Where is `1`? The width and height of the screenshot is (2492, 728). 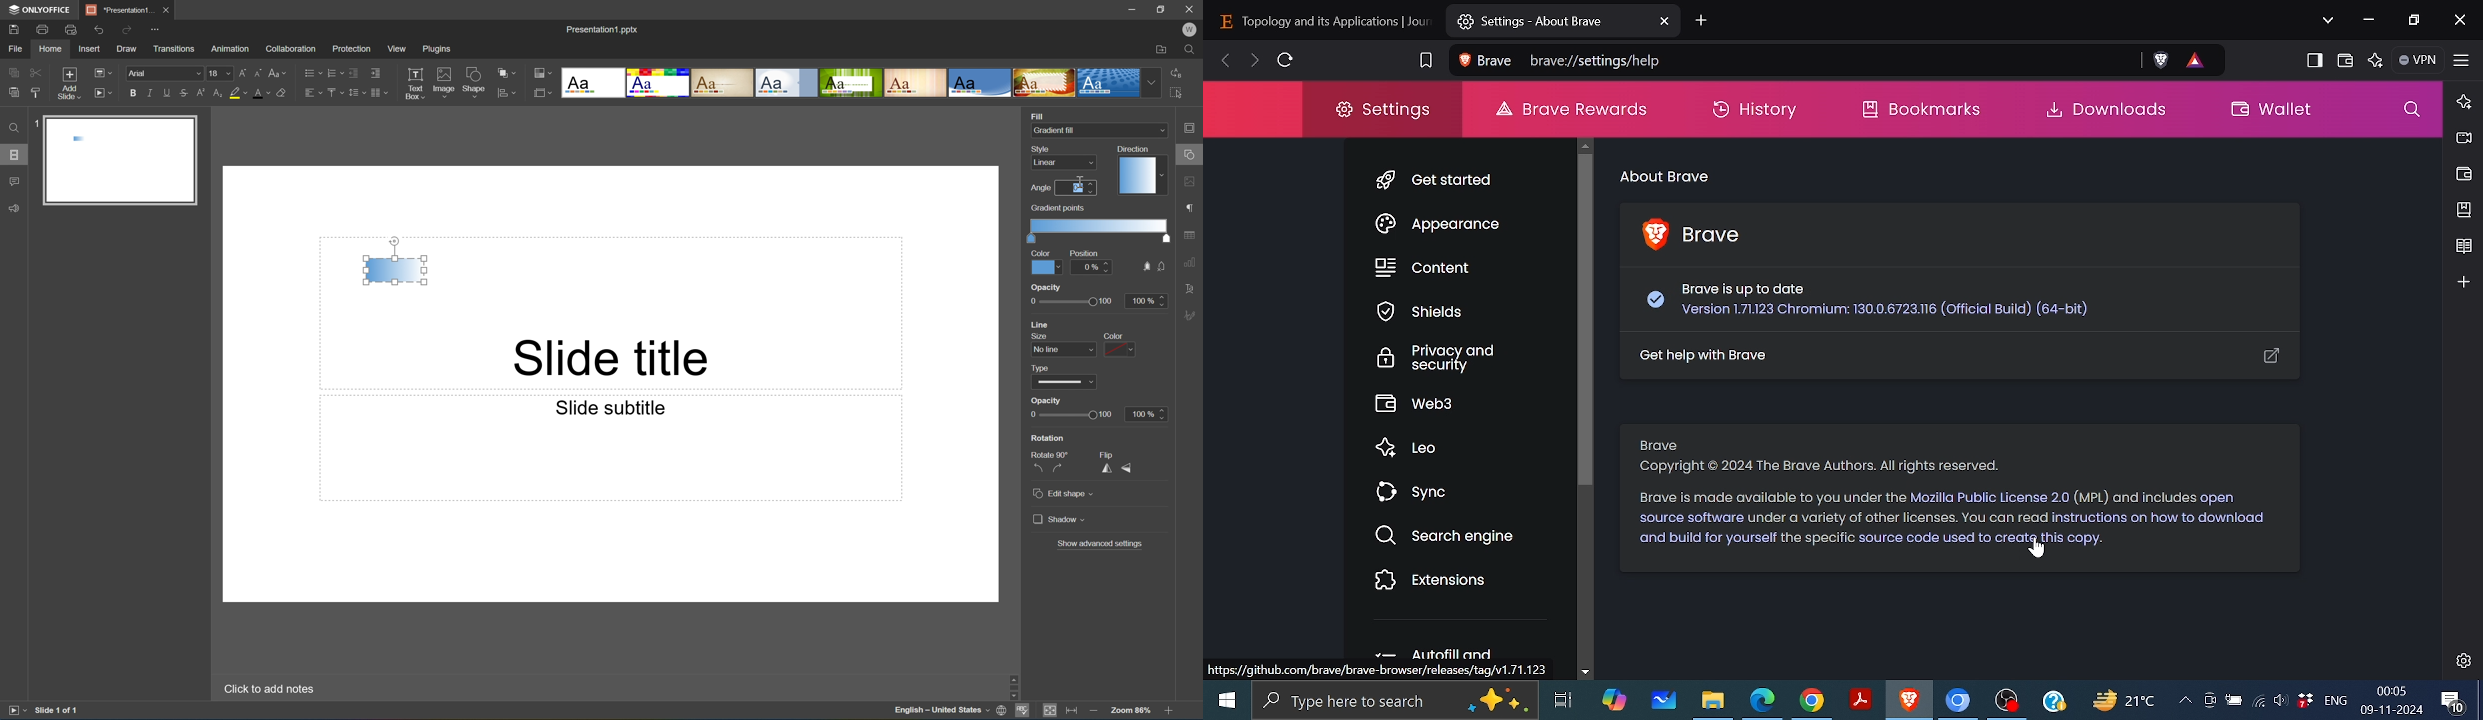
1 is located at coordinates (35, 126).